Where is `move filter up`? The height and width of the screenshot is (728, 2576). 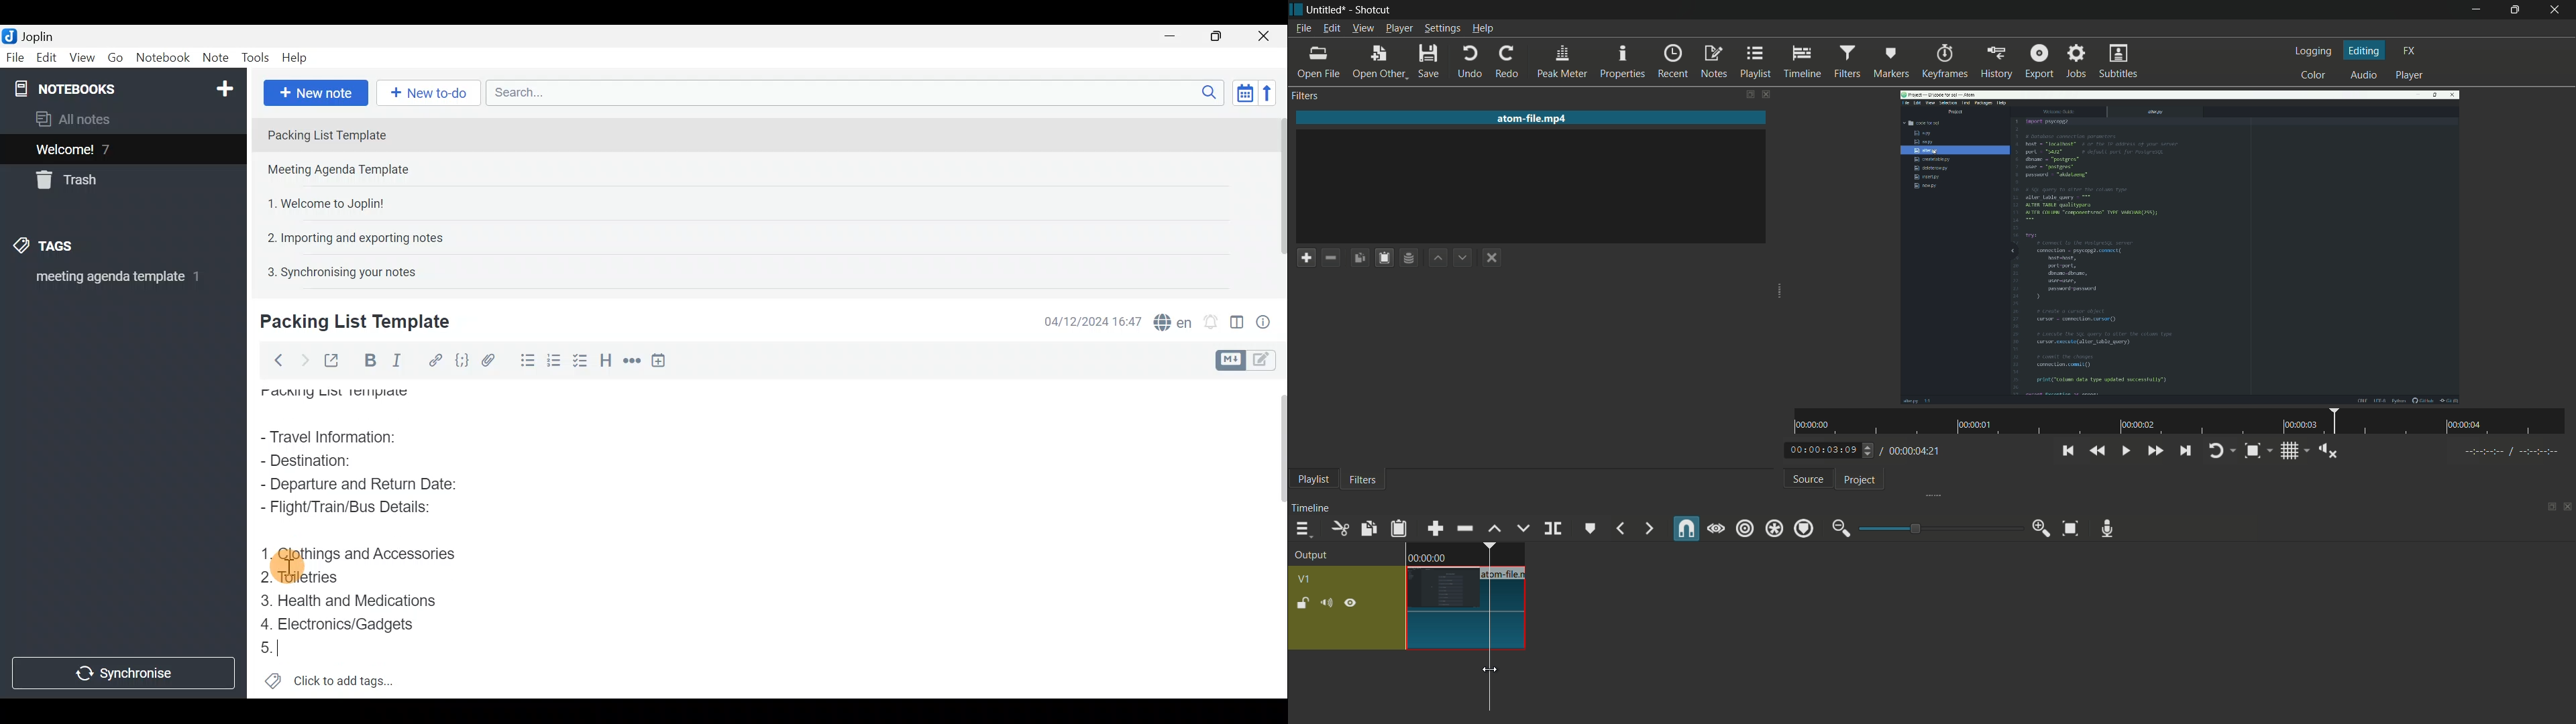 move filter up is located at coordinates (1439, 257).